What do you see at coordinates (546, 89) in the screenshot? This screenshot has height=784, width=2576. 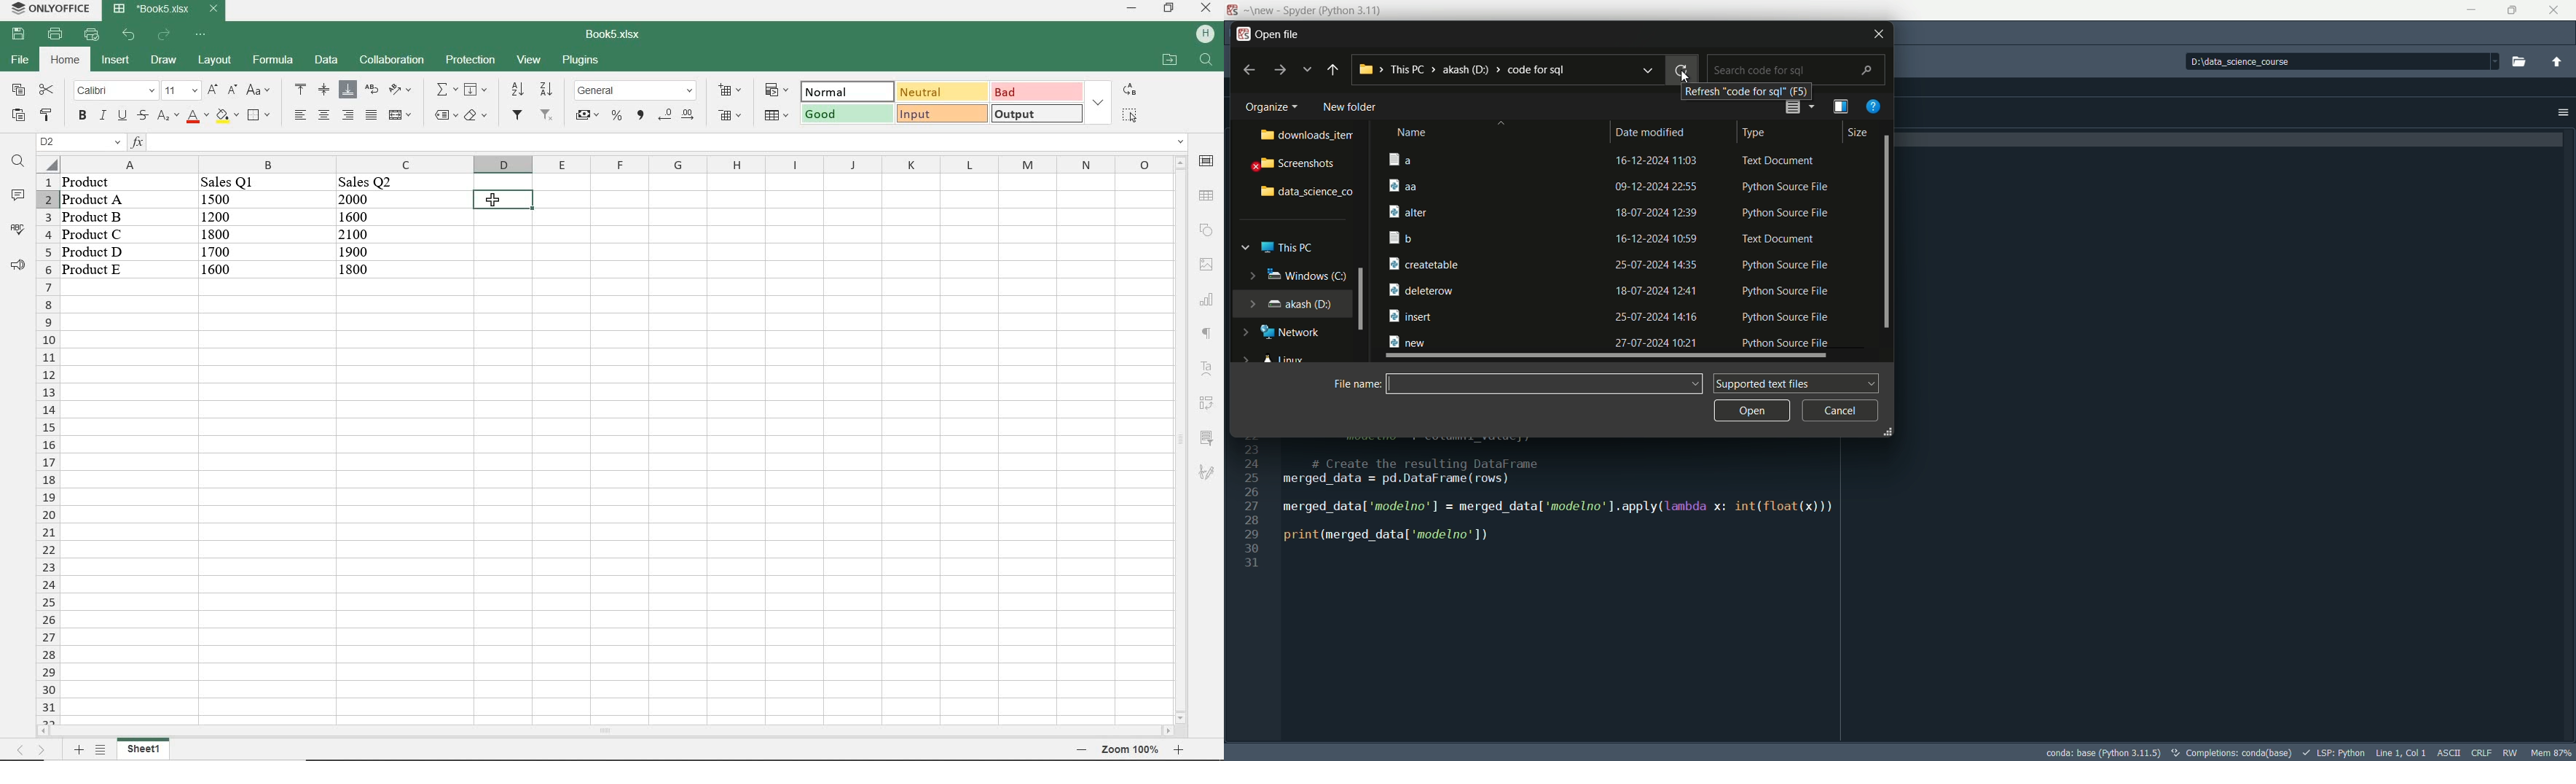 I see `sort descending` at bounding box center [546, 89].